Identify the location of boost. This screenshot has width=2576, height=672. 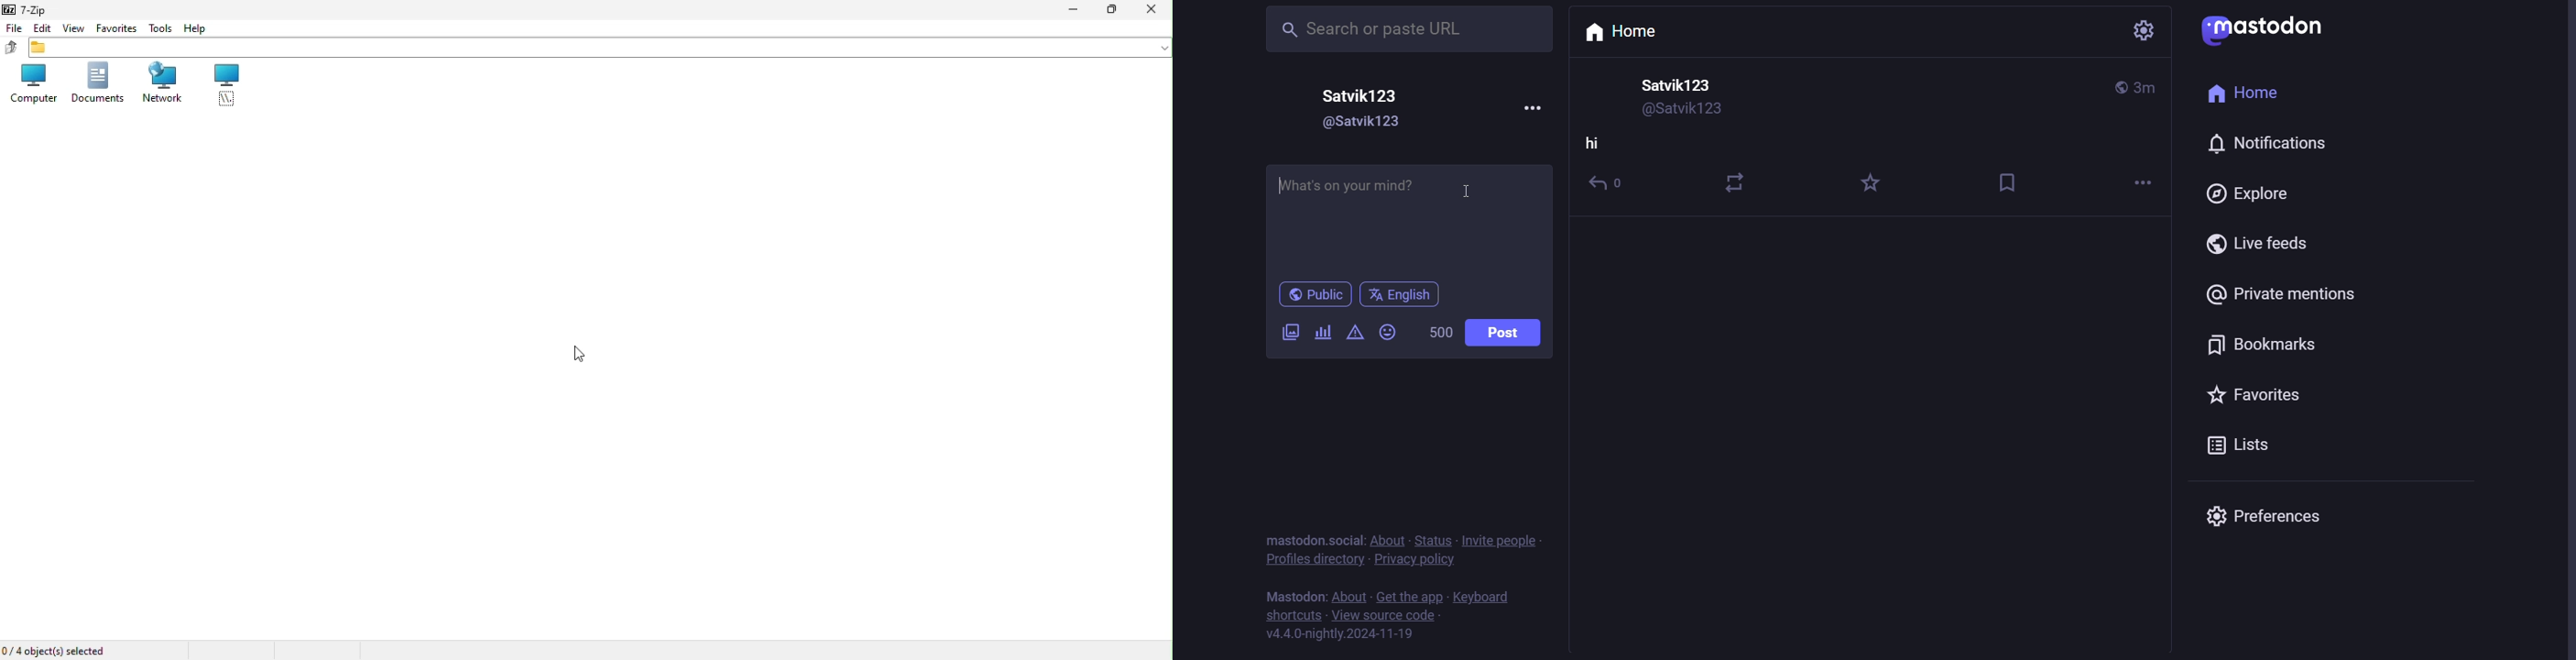
(1739, 179).